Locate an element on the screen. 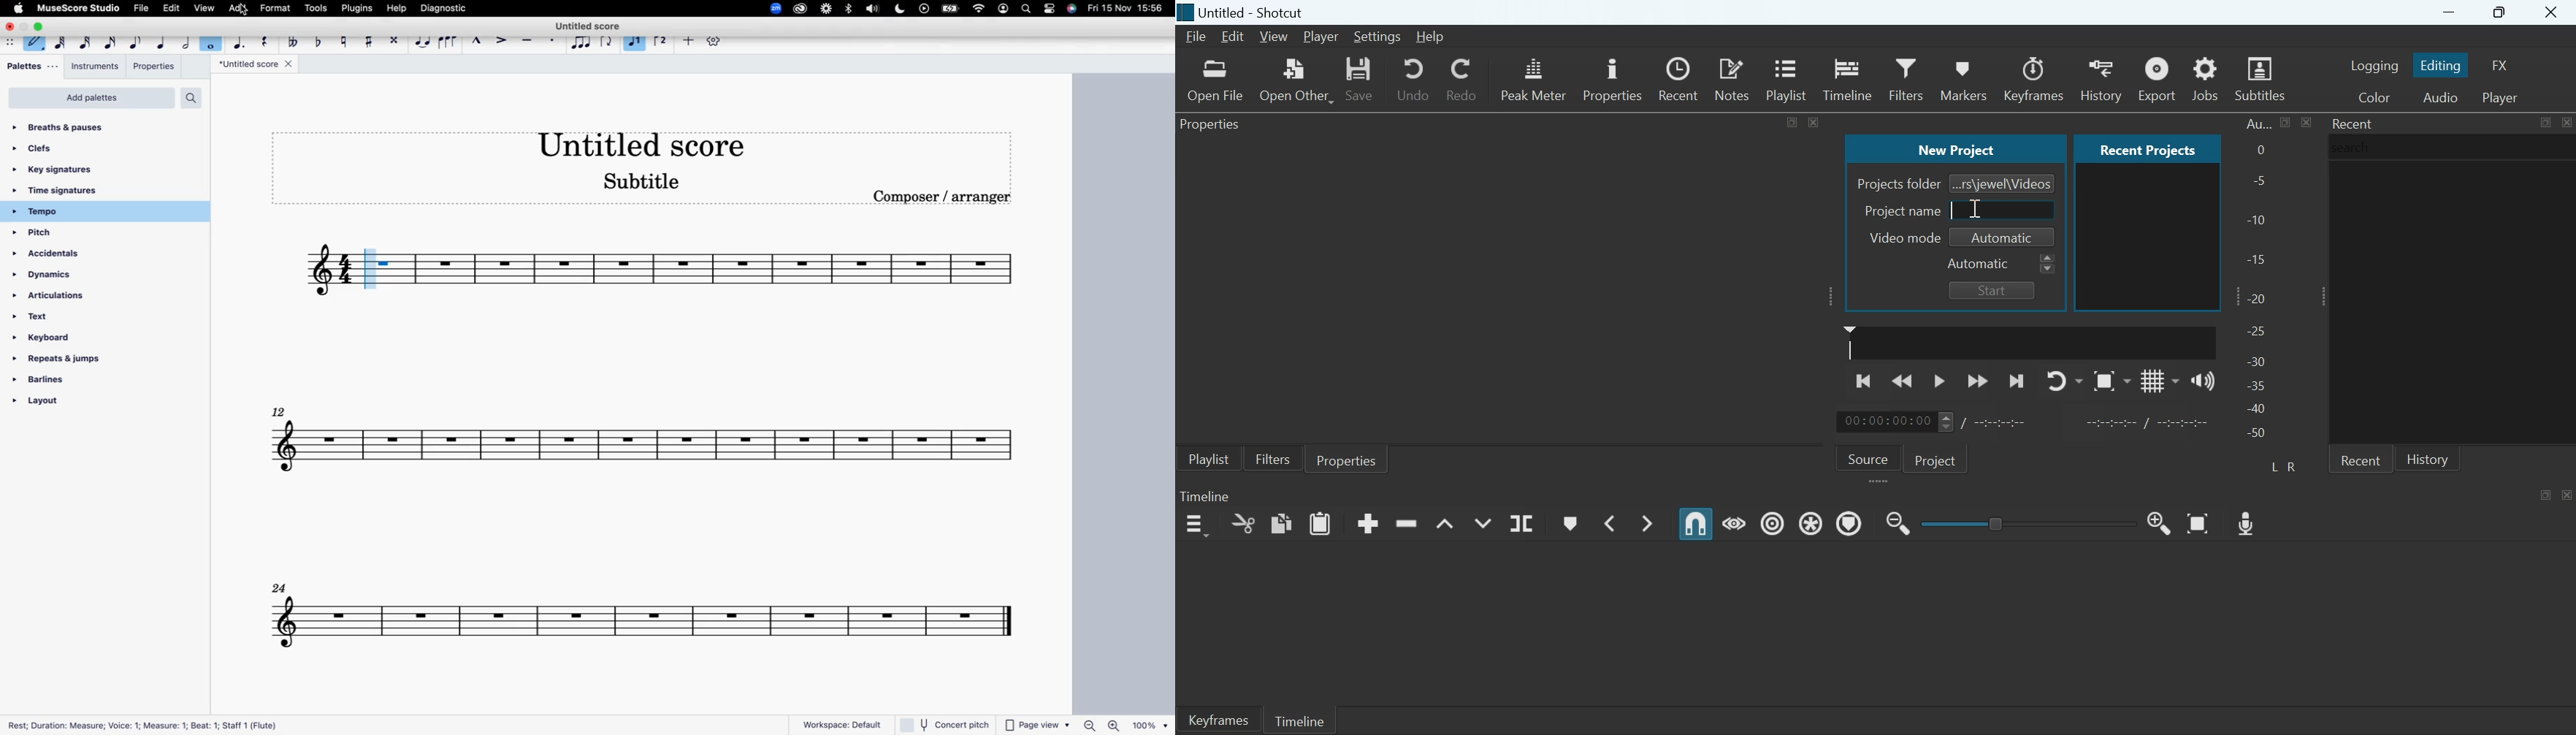 The image size is (2576, 756). Source is located at coordinates (1868, 457).